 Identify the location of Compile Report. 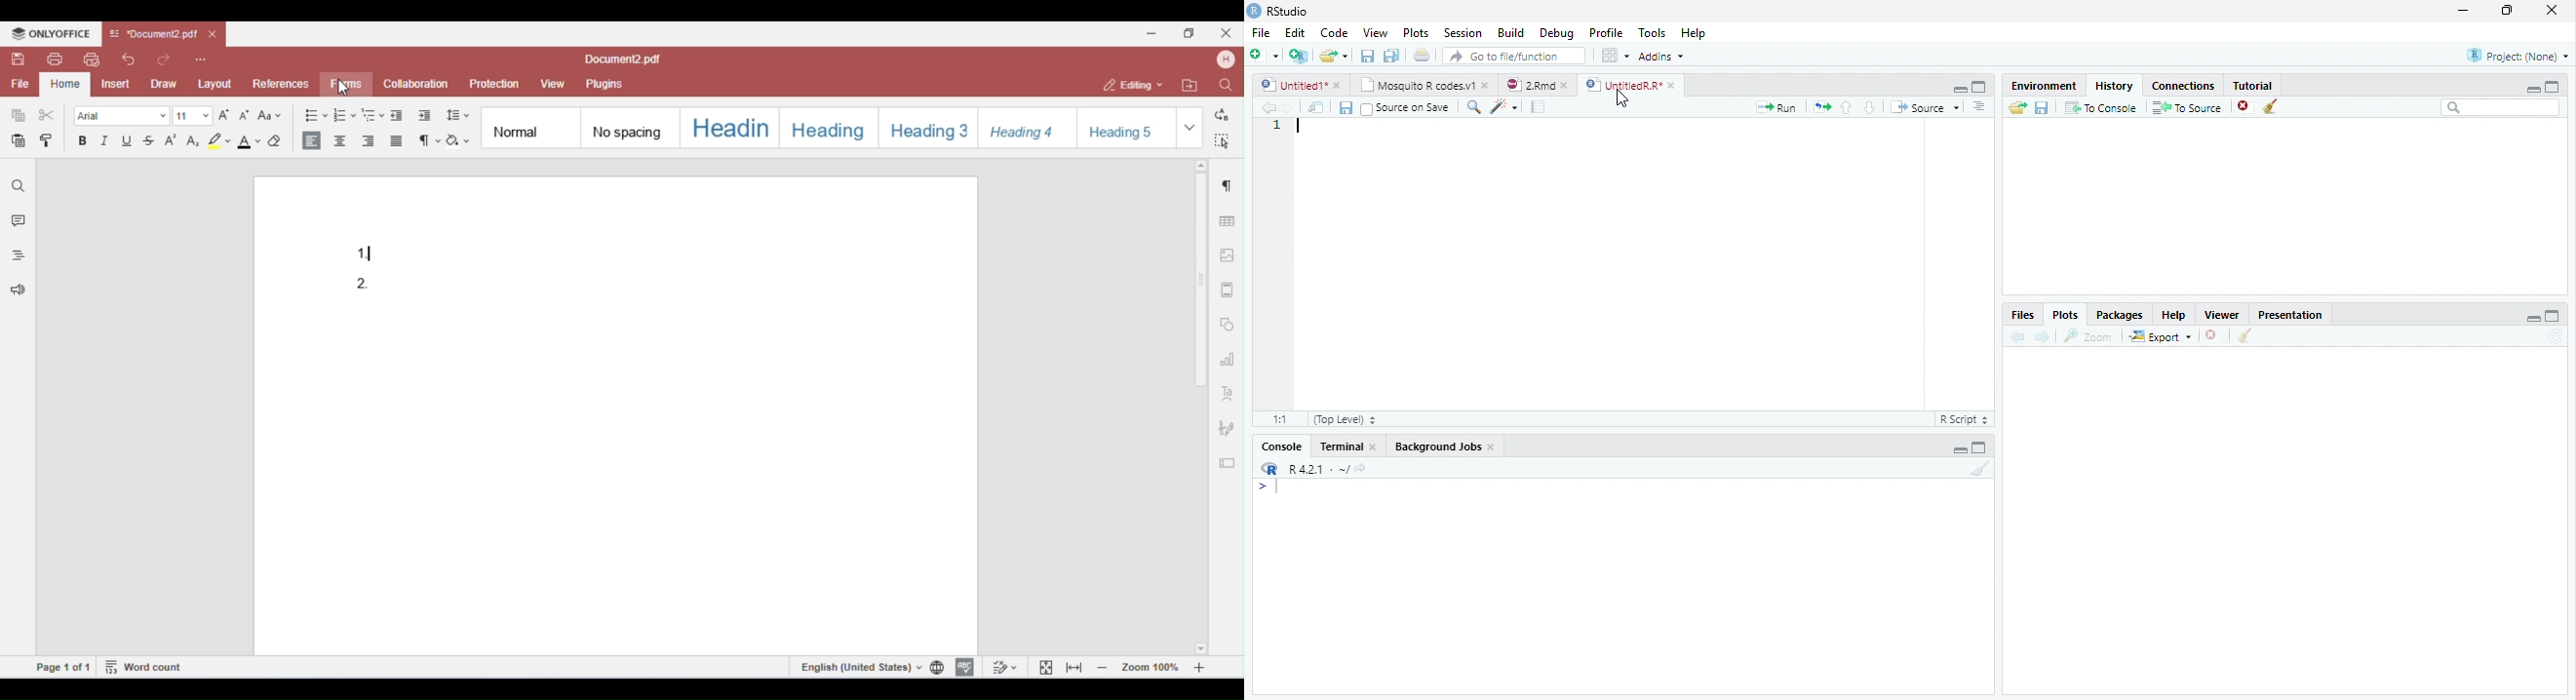
(1539, 108).